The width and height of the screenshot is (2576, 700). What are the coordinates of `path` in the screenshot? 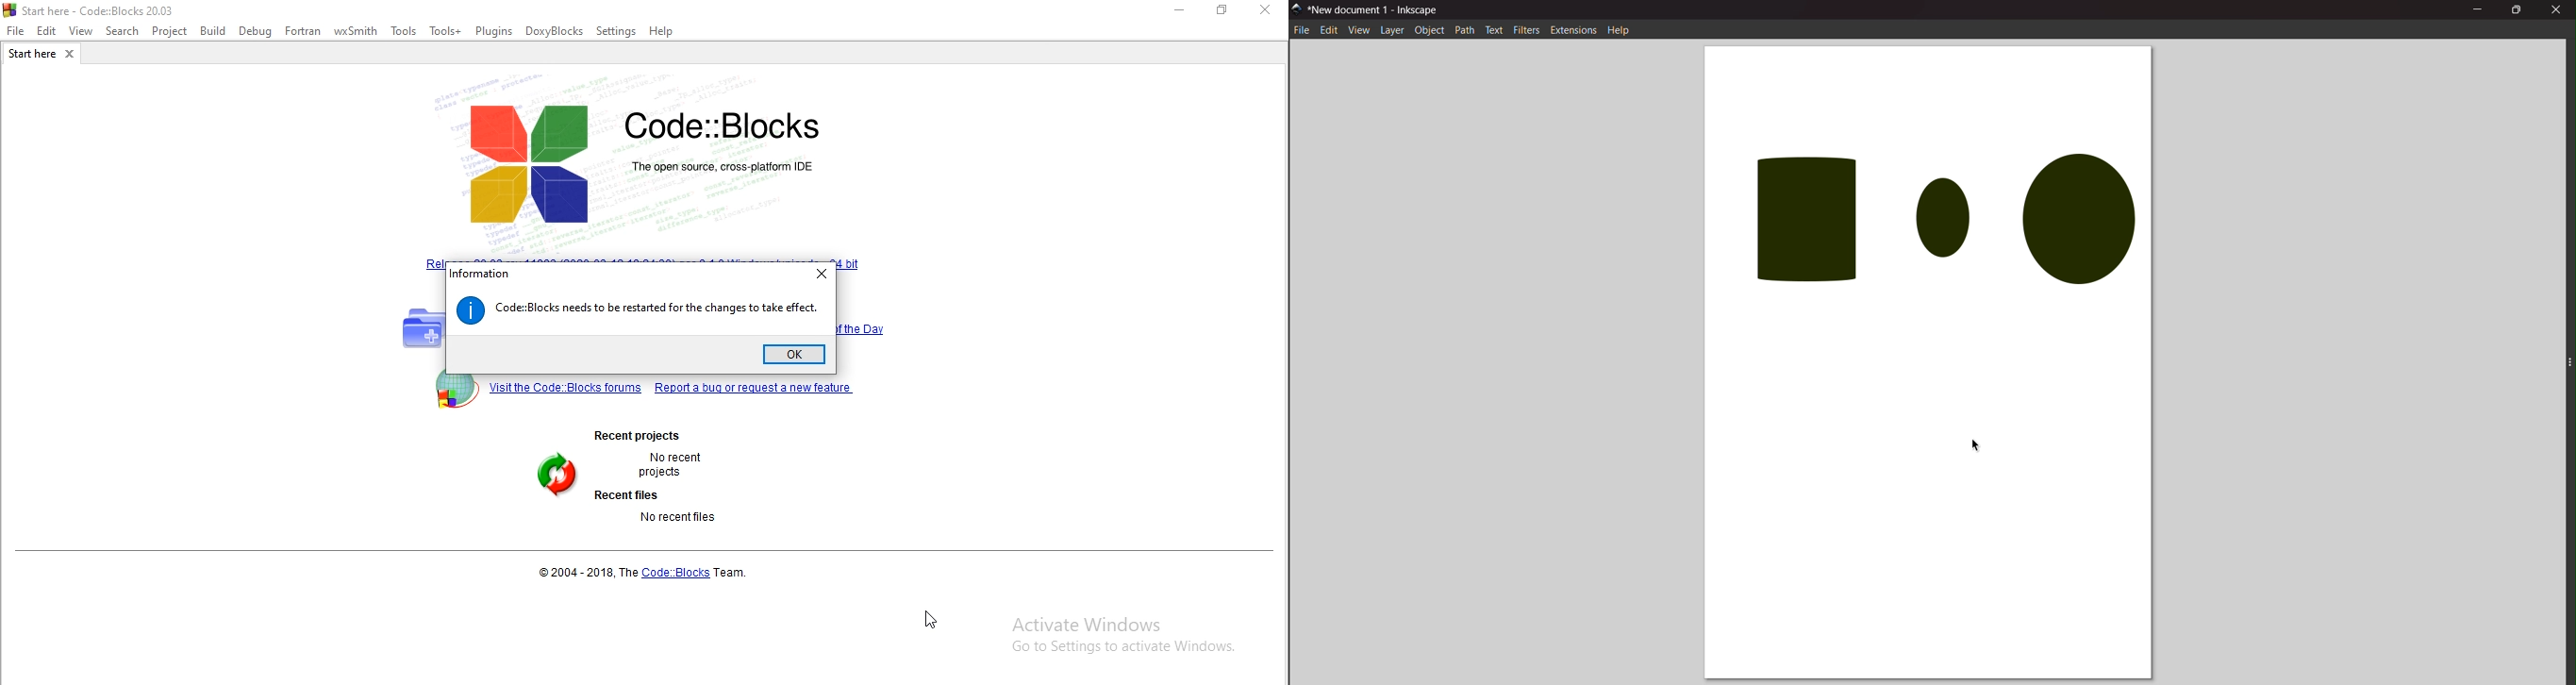 It's located at (1465, 30).